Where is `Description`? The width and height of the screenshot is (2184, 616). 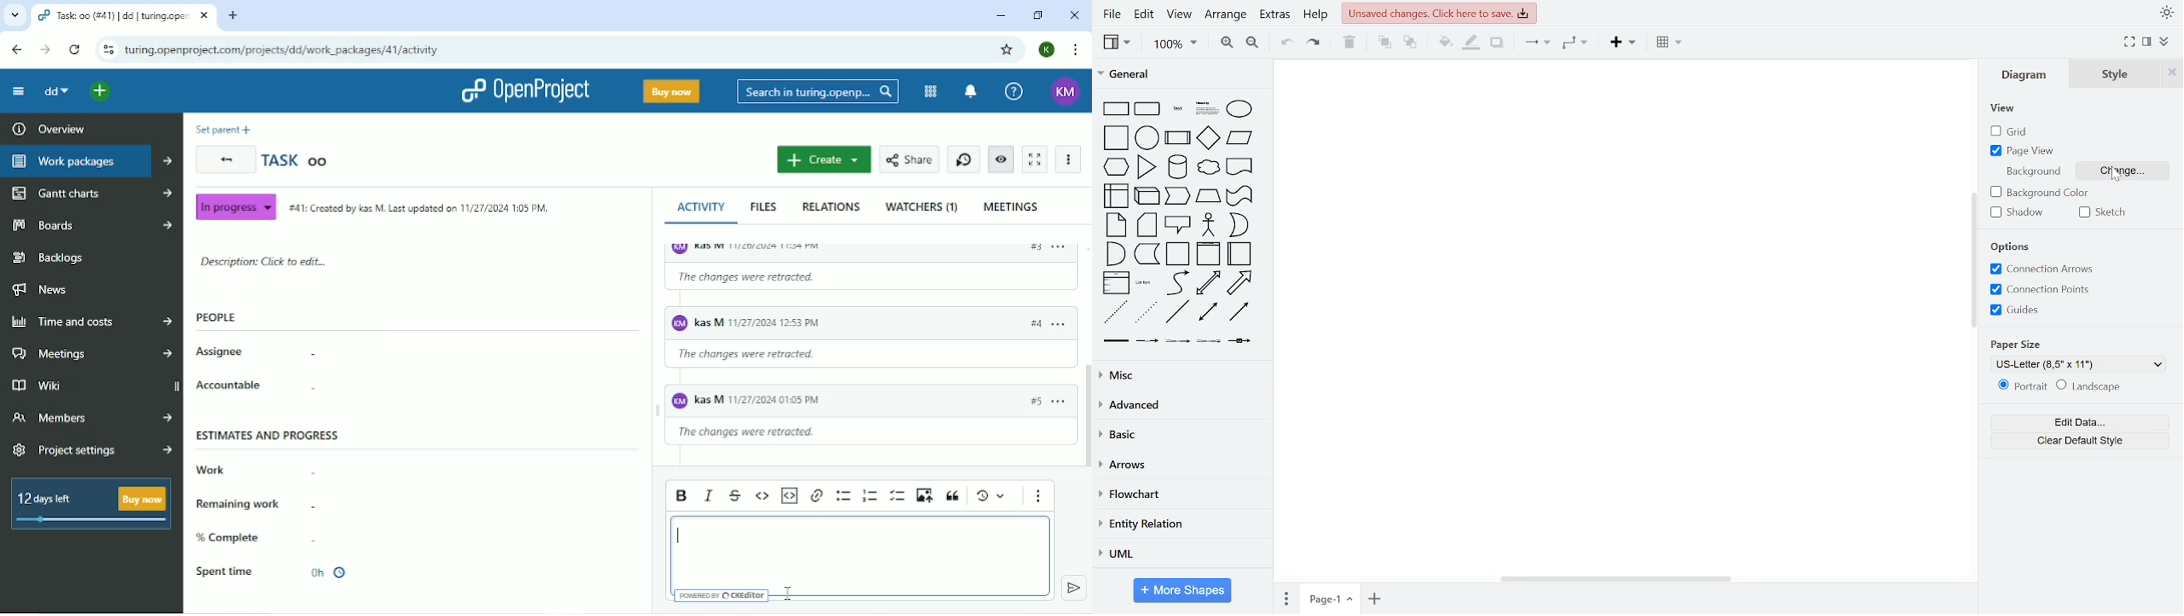 Description is located at coordinates (261, 263).